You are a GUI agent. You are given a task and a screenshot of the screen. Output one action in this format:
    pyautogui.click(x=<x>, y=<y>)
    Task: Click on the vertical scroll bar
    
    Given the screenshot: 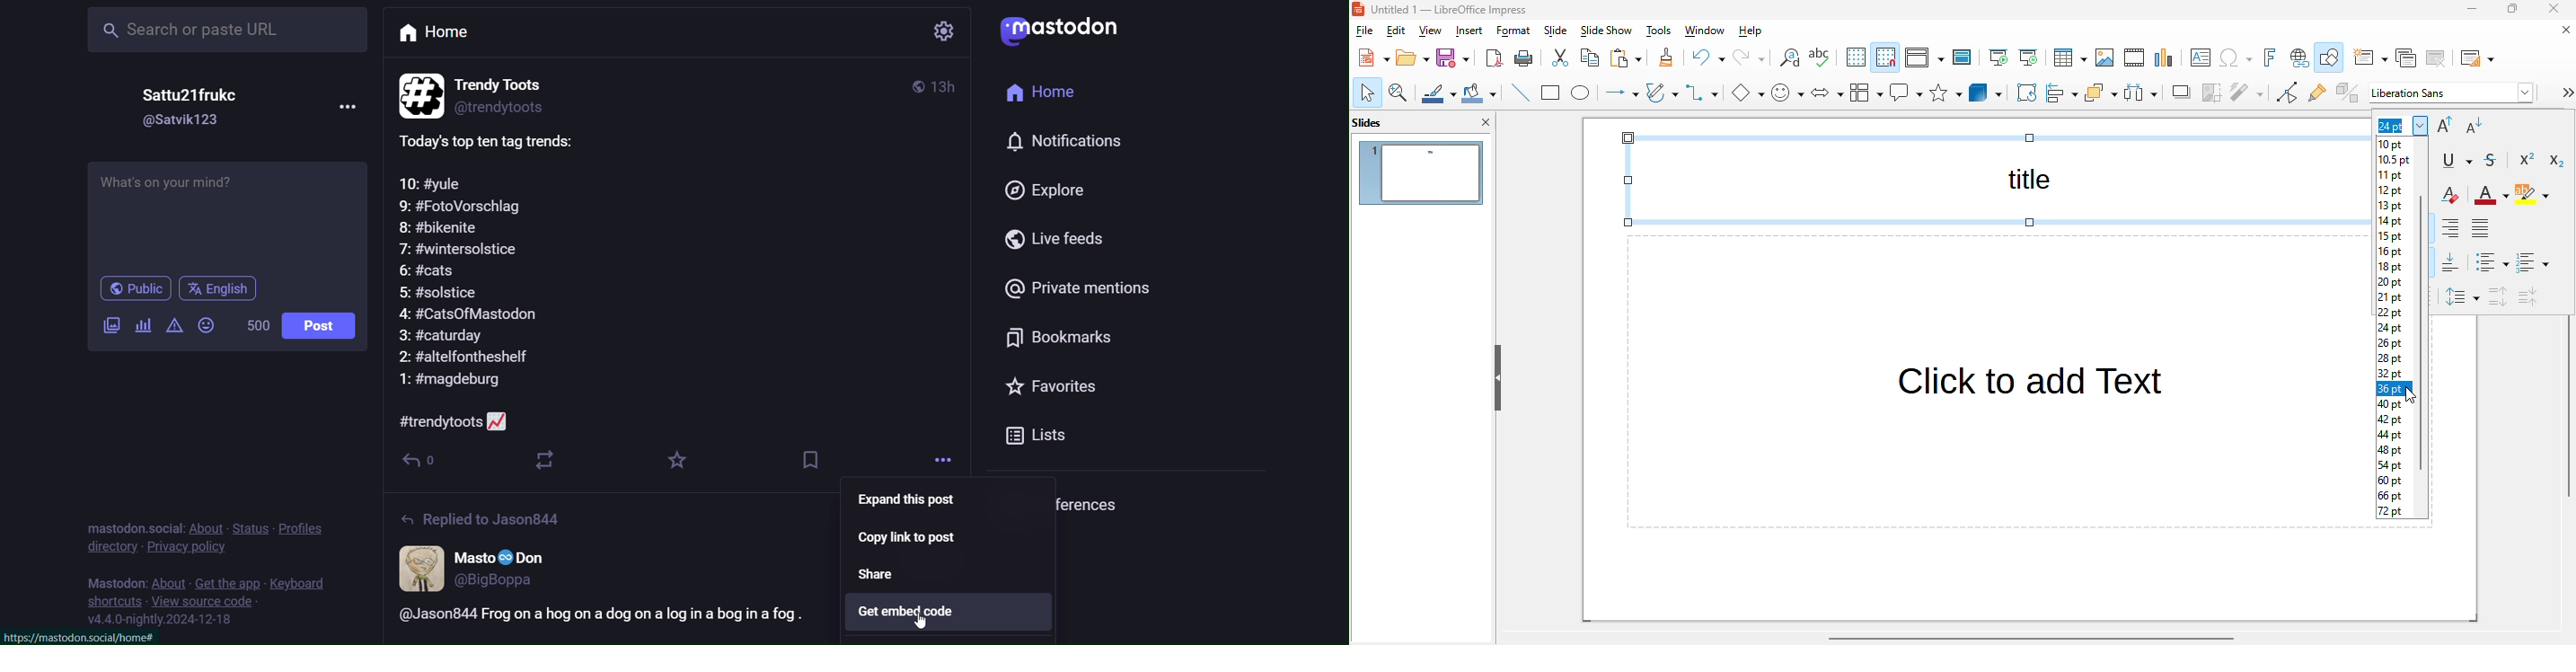 What is the action you would take?
    pyautogui.click(x=2422, y=334)
    